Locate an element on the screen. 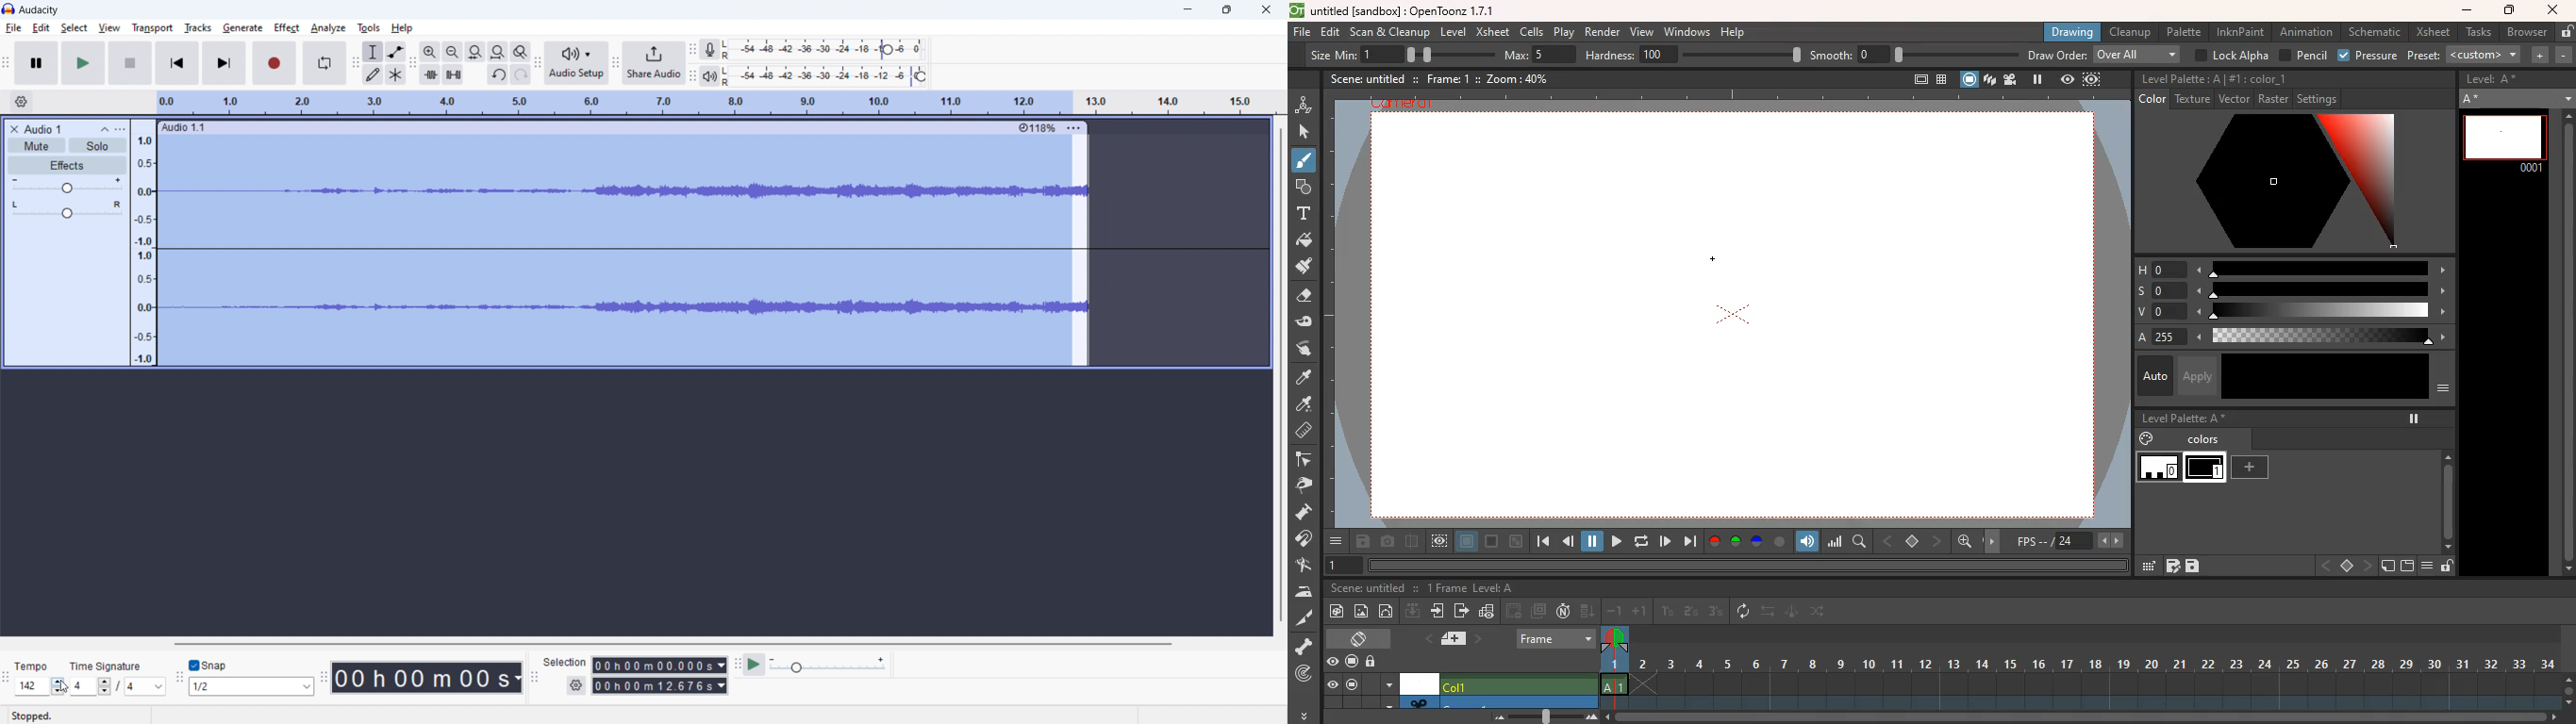 The height and width of the screenshot is (728, 2576). animate is located at coordinates (1792, 613).